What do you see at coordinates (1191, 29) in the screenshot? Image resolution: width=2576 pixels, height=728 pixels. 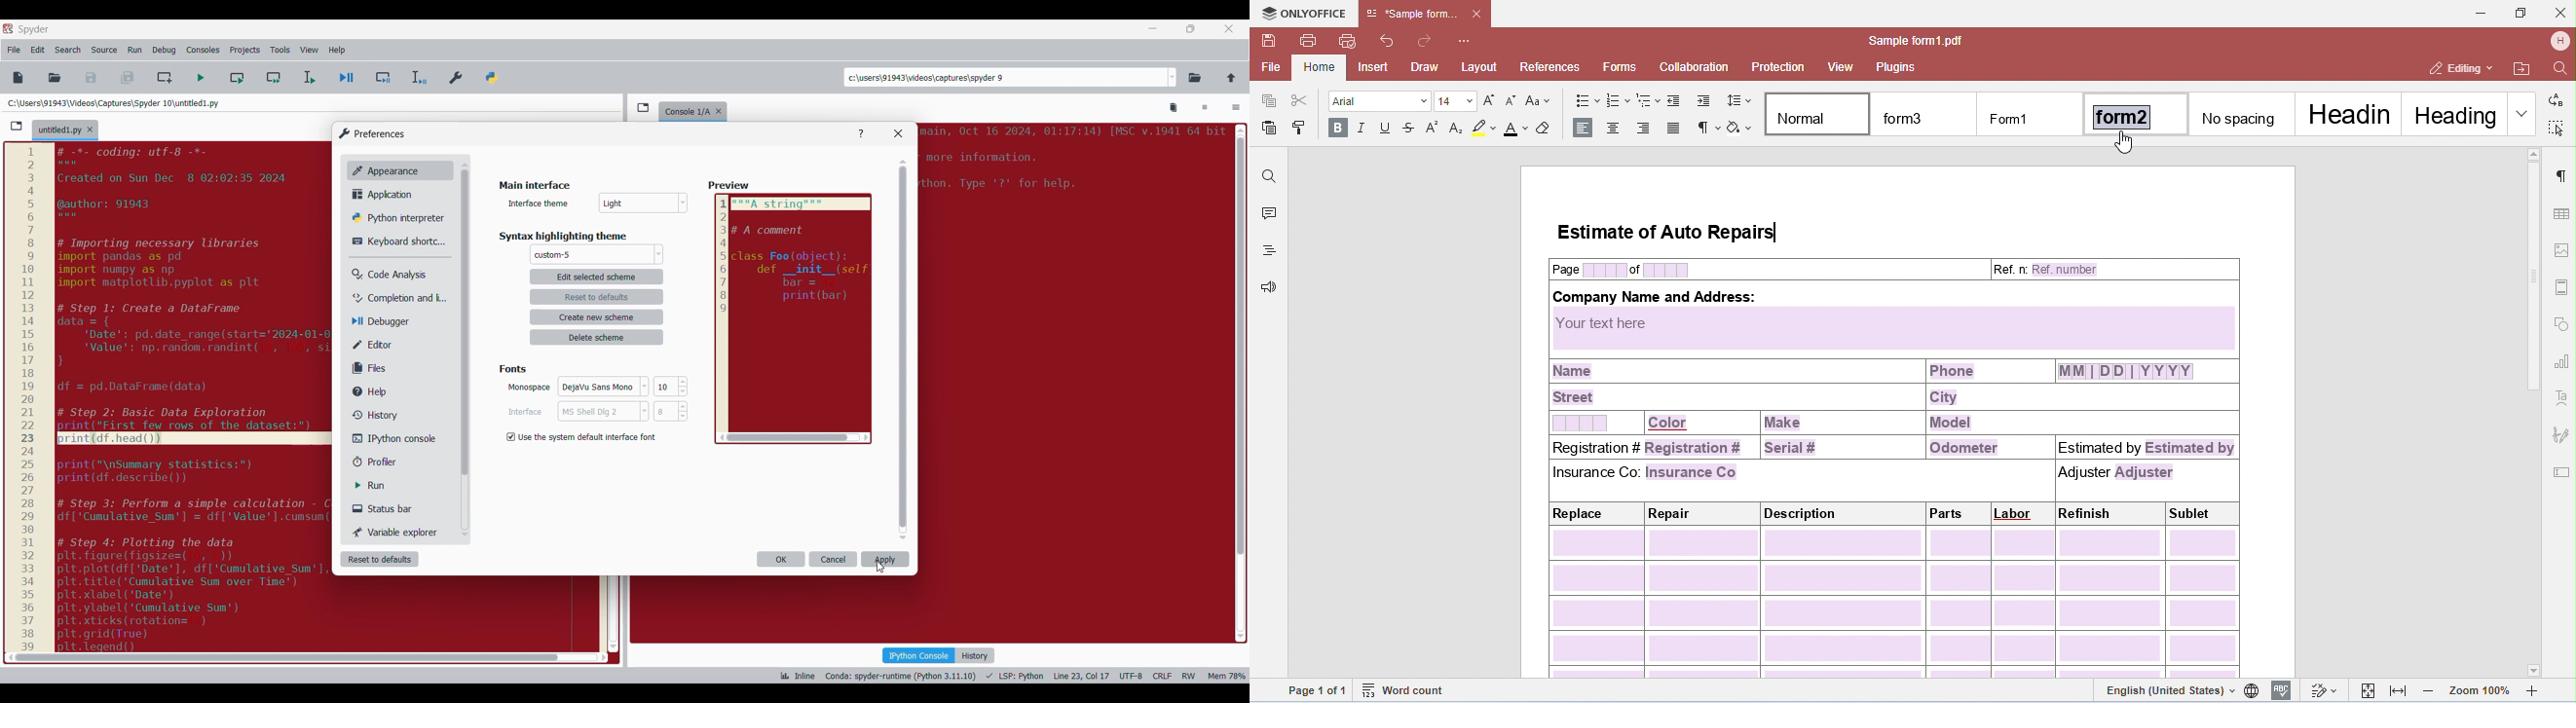 I see `Show in smaller tab` at bounding box center [1191, 29].